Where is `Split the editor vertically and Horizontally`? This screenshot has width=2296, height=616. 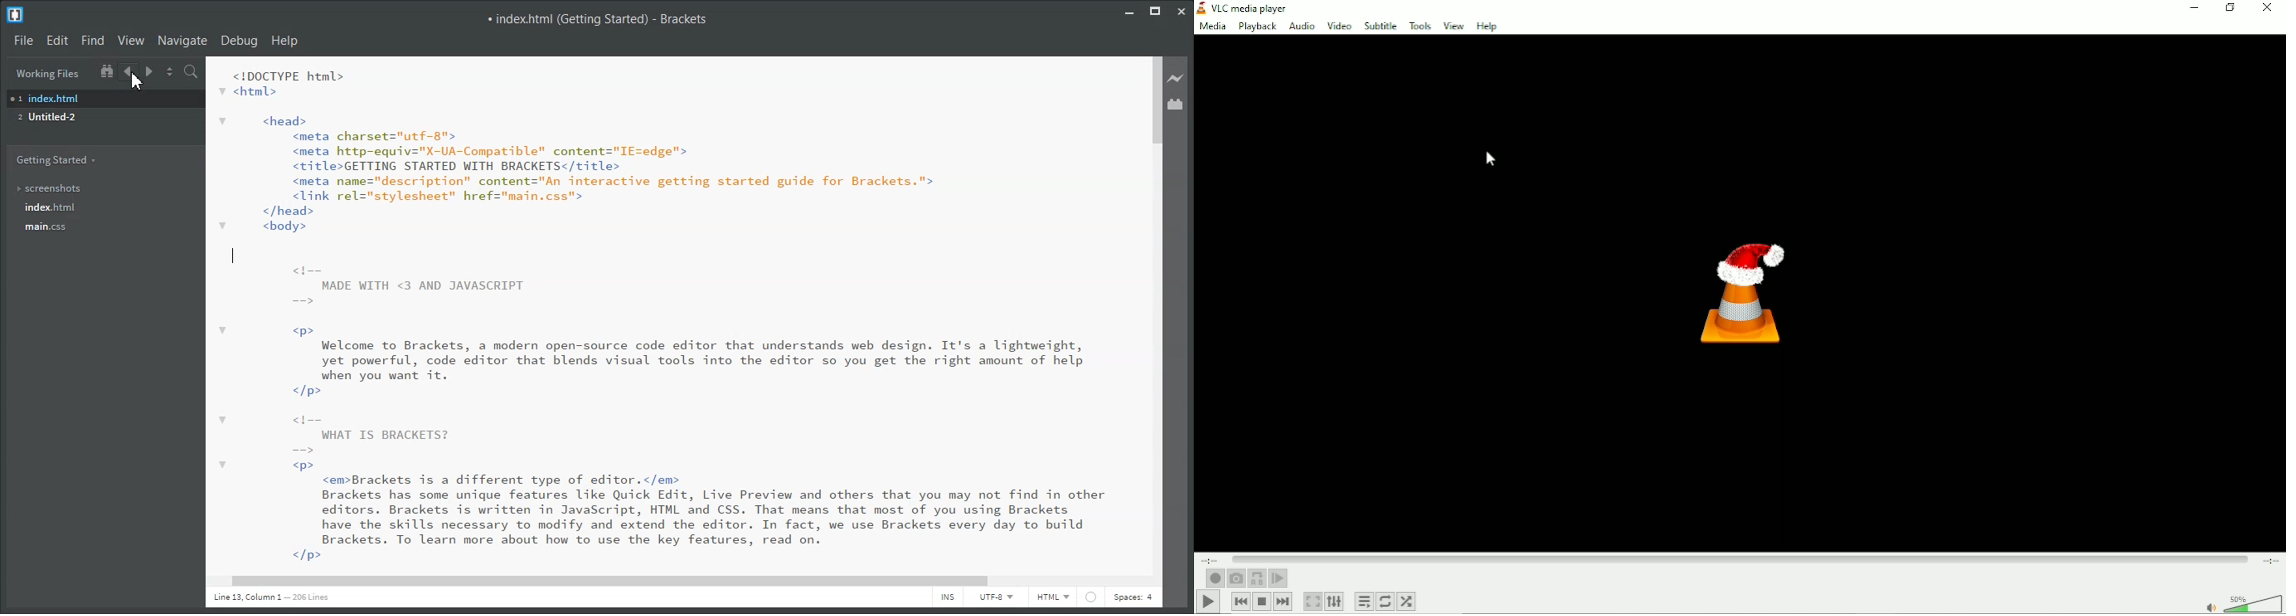
Split the editor vertically and Horizontally is located at coordinates (170, 72).